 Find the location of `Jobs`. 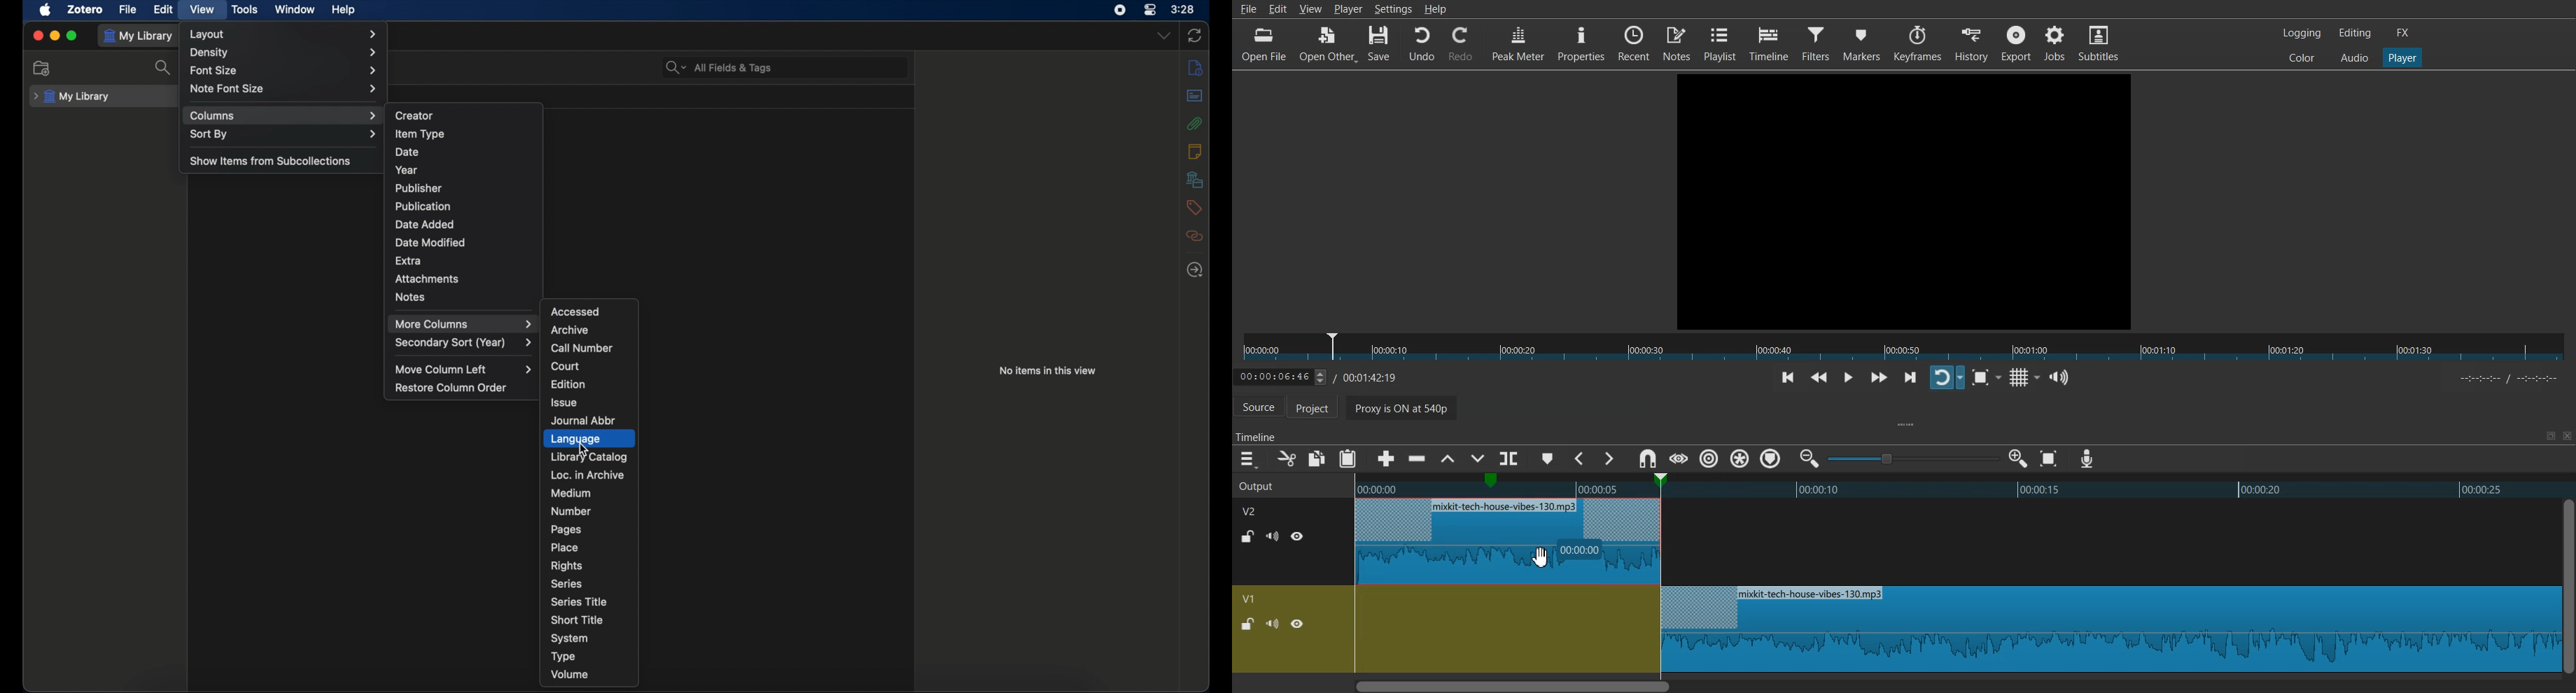

Jobs is located at coordinates (2054, 42).